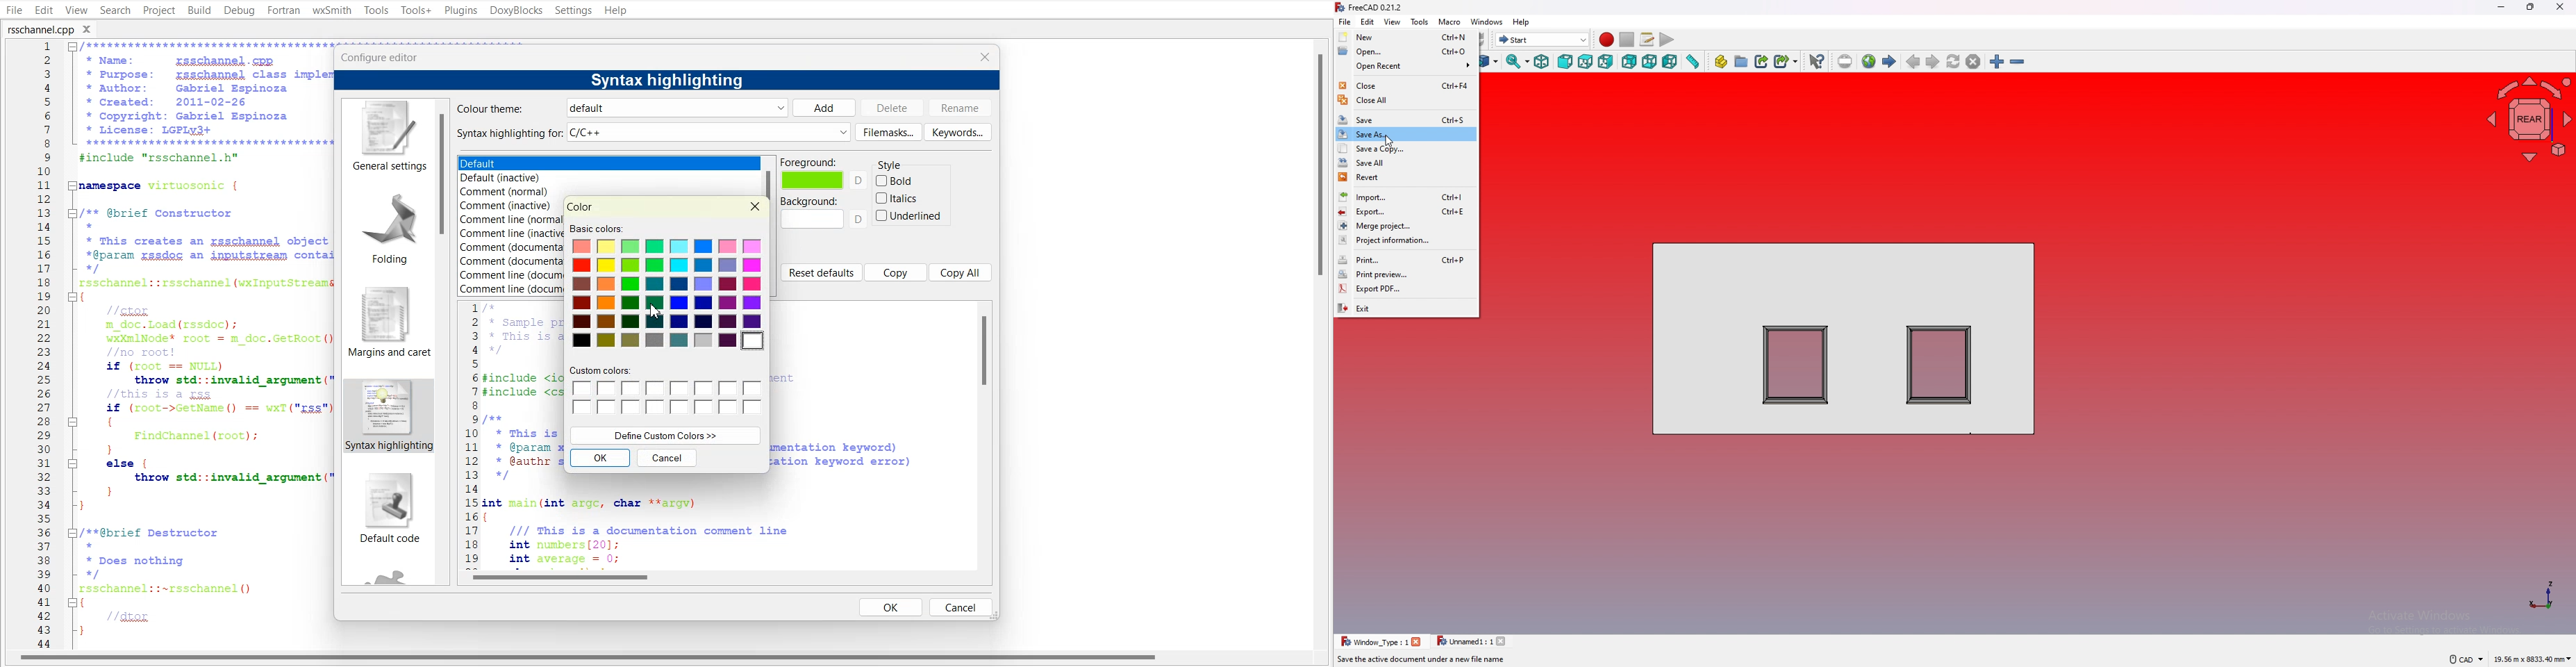 Image resolution: width=2576 pixels, height=672 pixels. What do you see at coordinates (2541, 594) in the screenshot?
I see `axis` at bounding box center [2541, 594].